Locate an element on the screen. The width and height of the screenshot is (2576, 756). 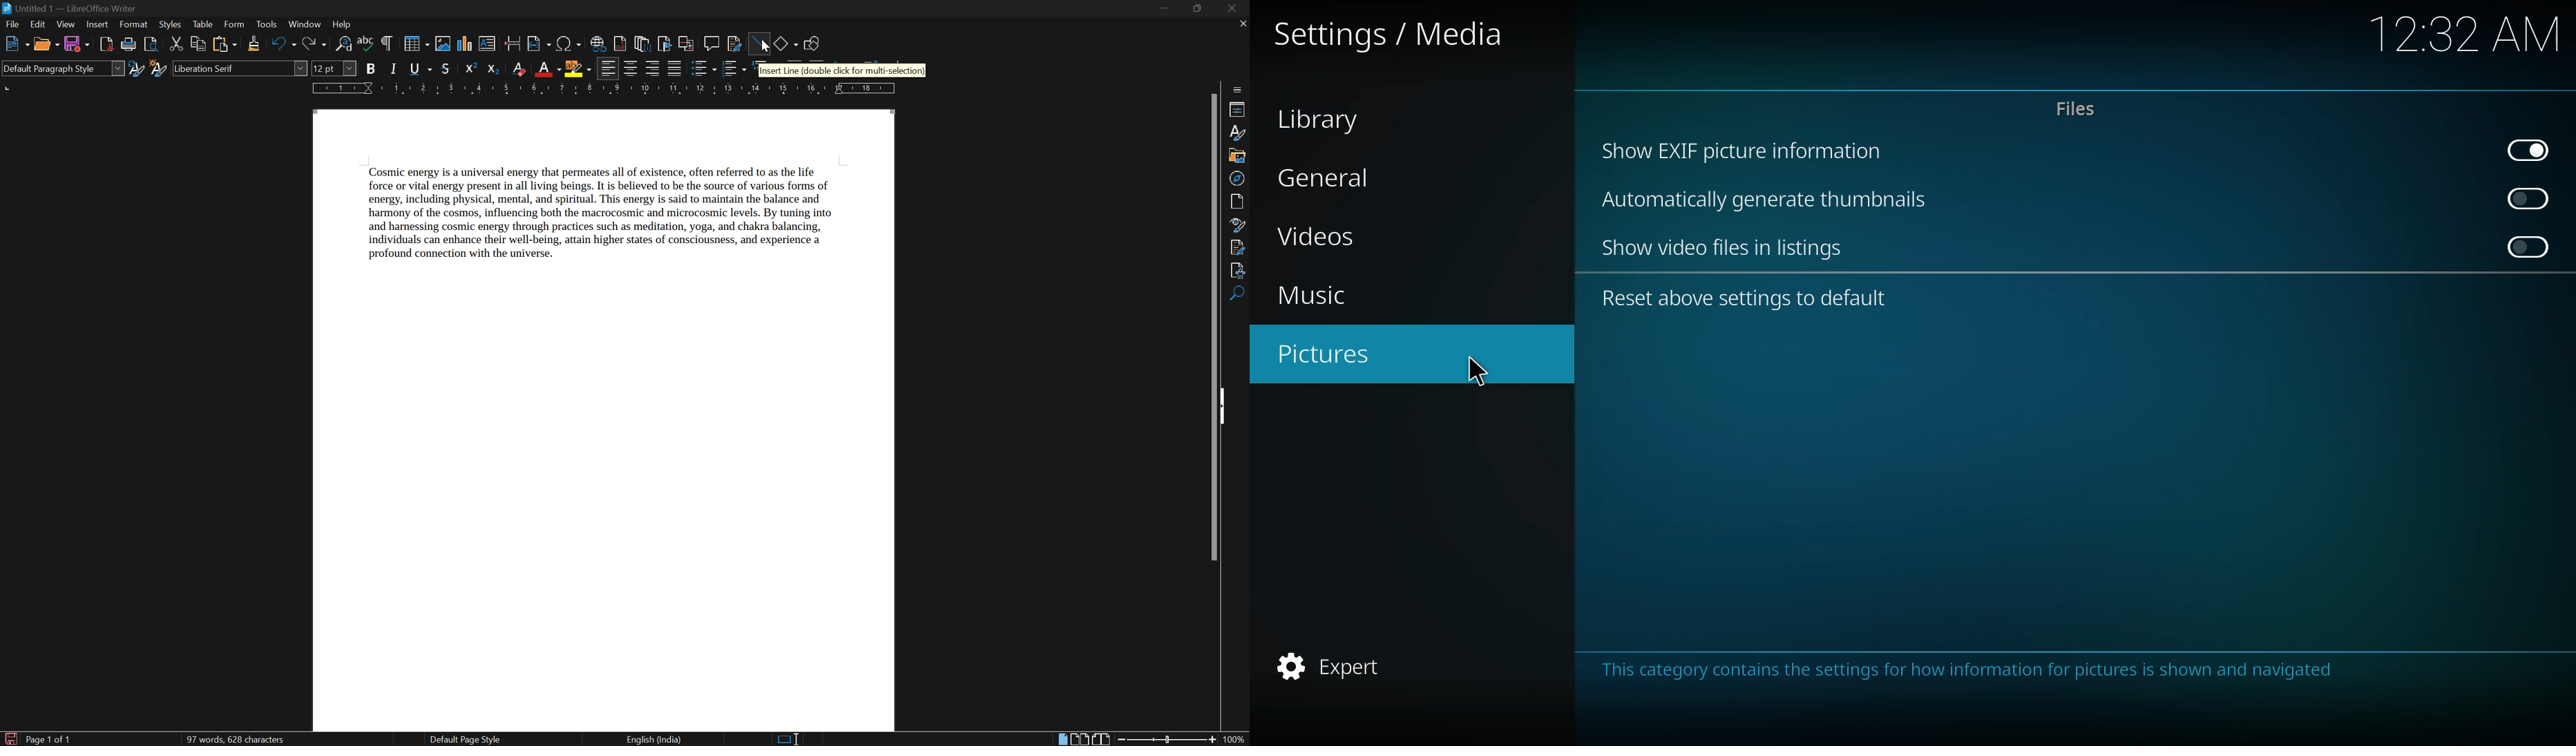
redo is located at coordinates (316, 44).